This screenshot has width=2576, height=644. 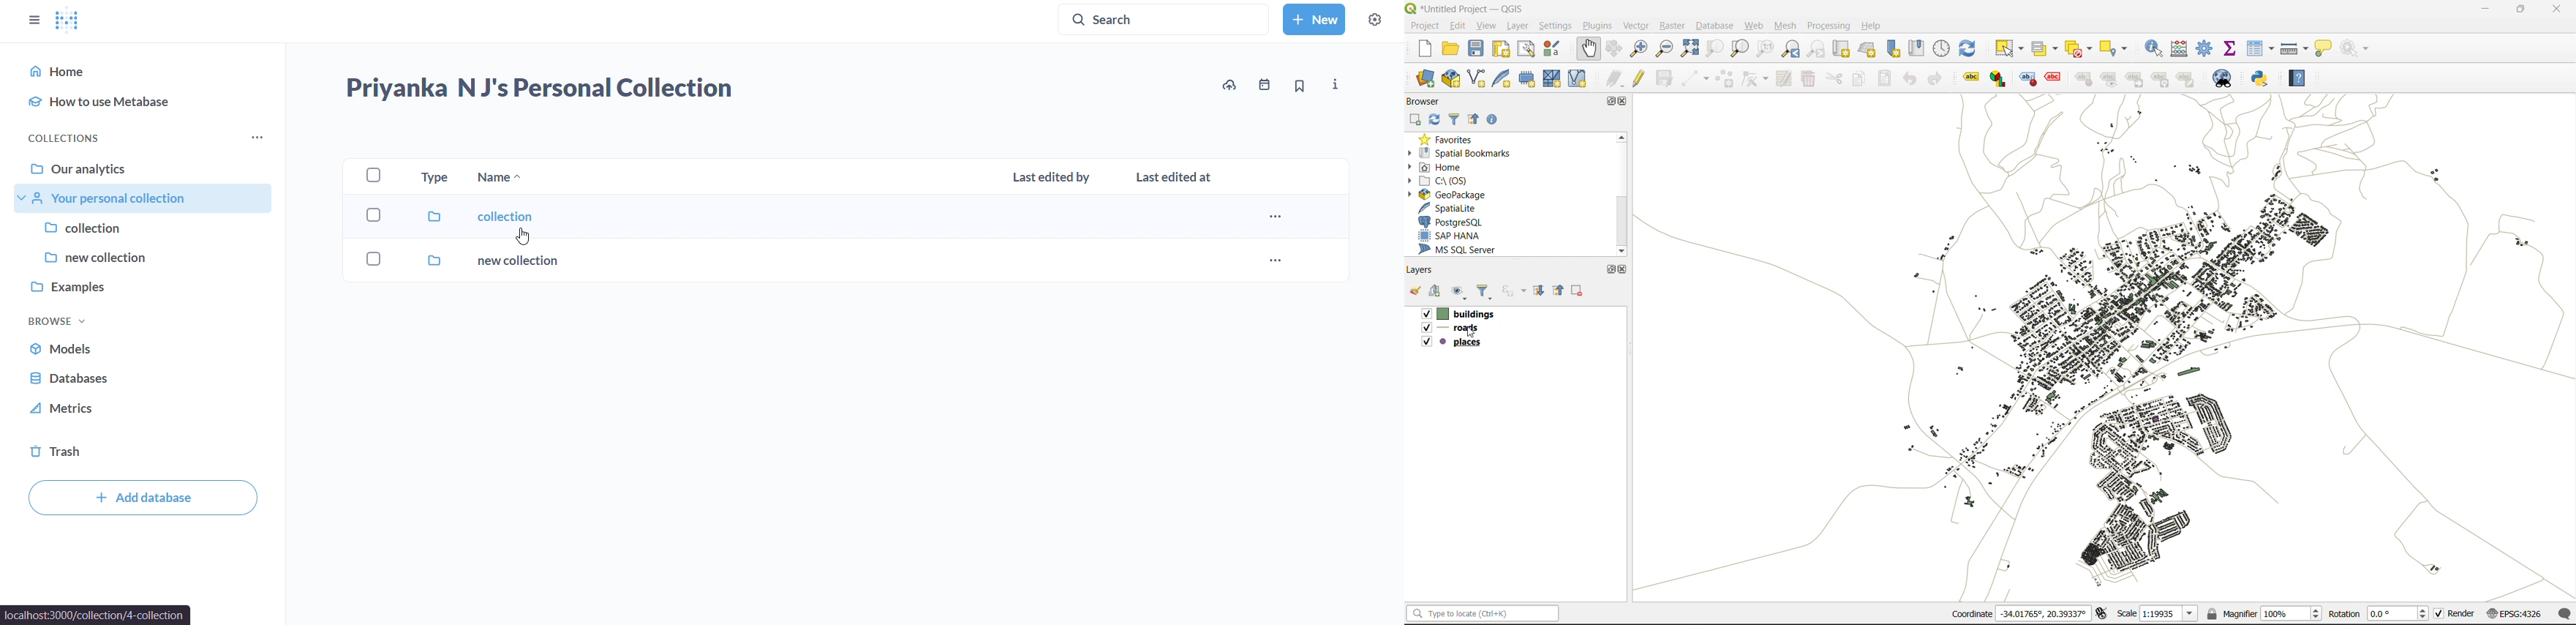 What do you see at coordinates (1934, 81) in the screenshot?
I see `redo` at bounding box center [1934, 81].